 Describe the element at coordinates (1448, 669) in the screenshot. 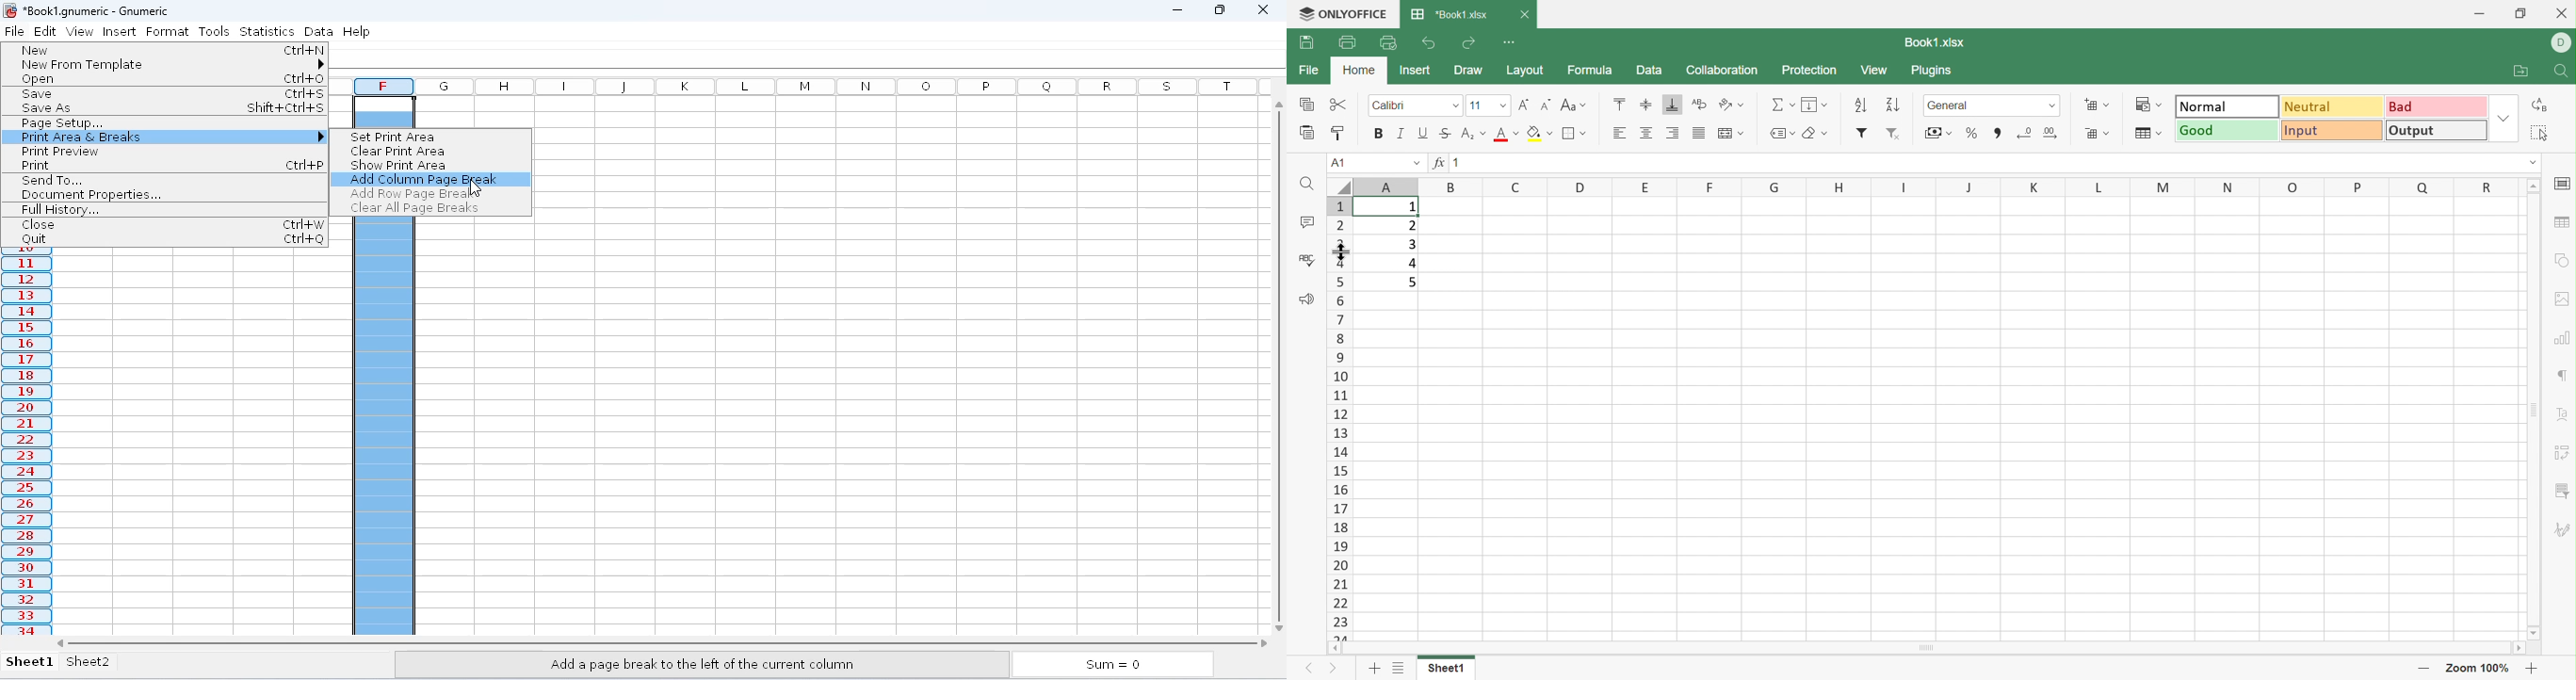

I see `Sheet1` at that location.